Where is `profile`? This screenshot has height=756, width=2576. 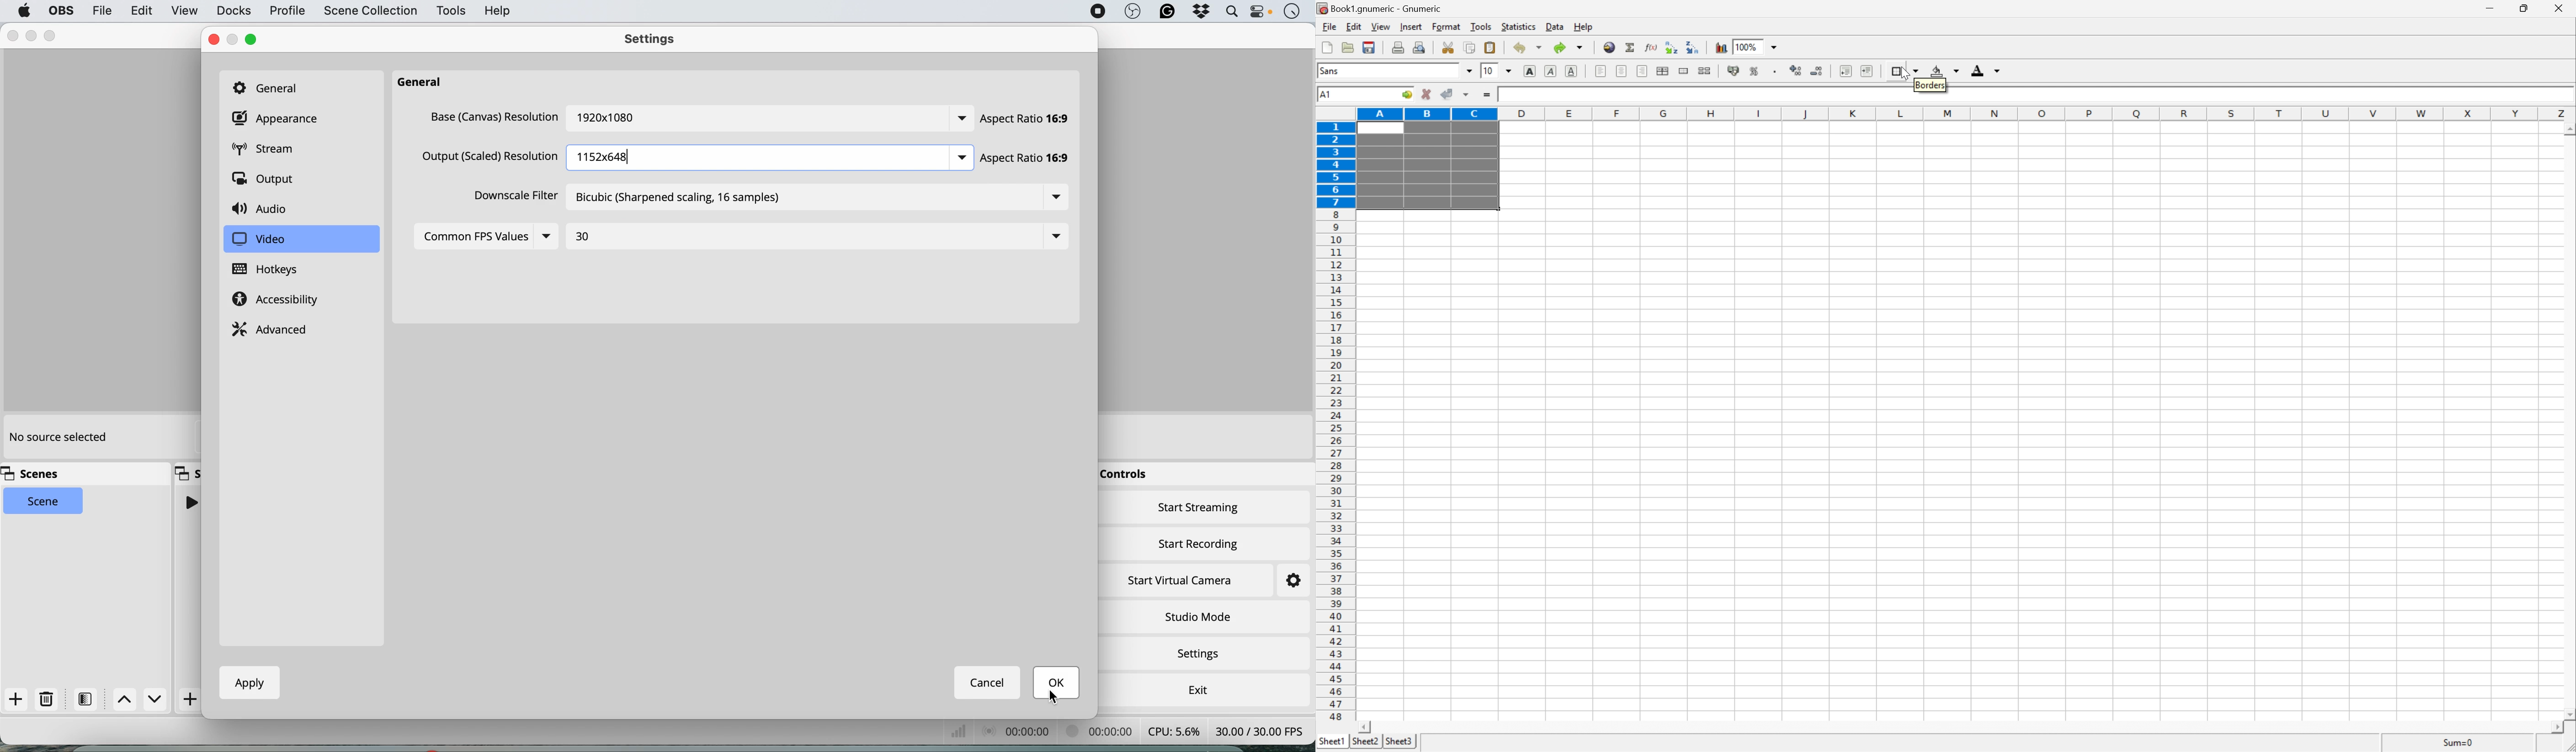
profile is located at coordinates (287, 11).